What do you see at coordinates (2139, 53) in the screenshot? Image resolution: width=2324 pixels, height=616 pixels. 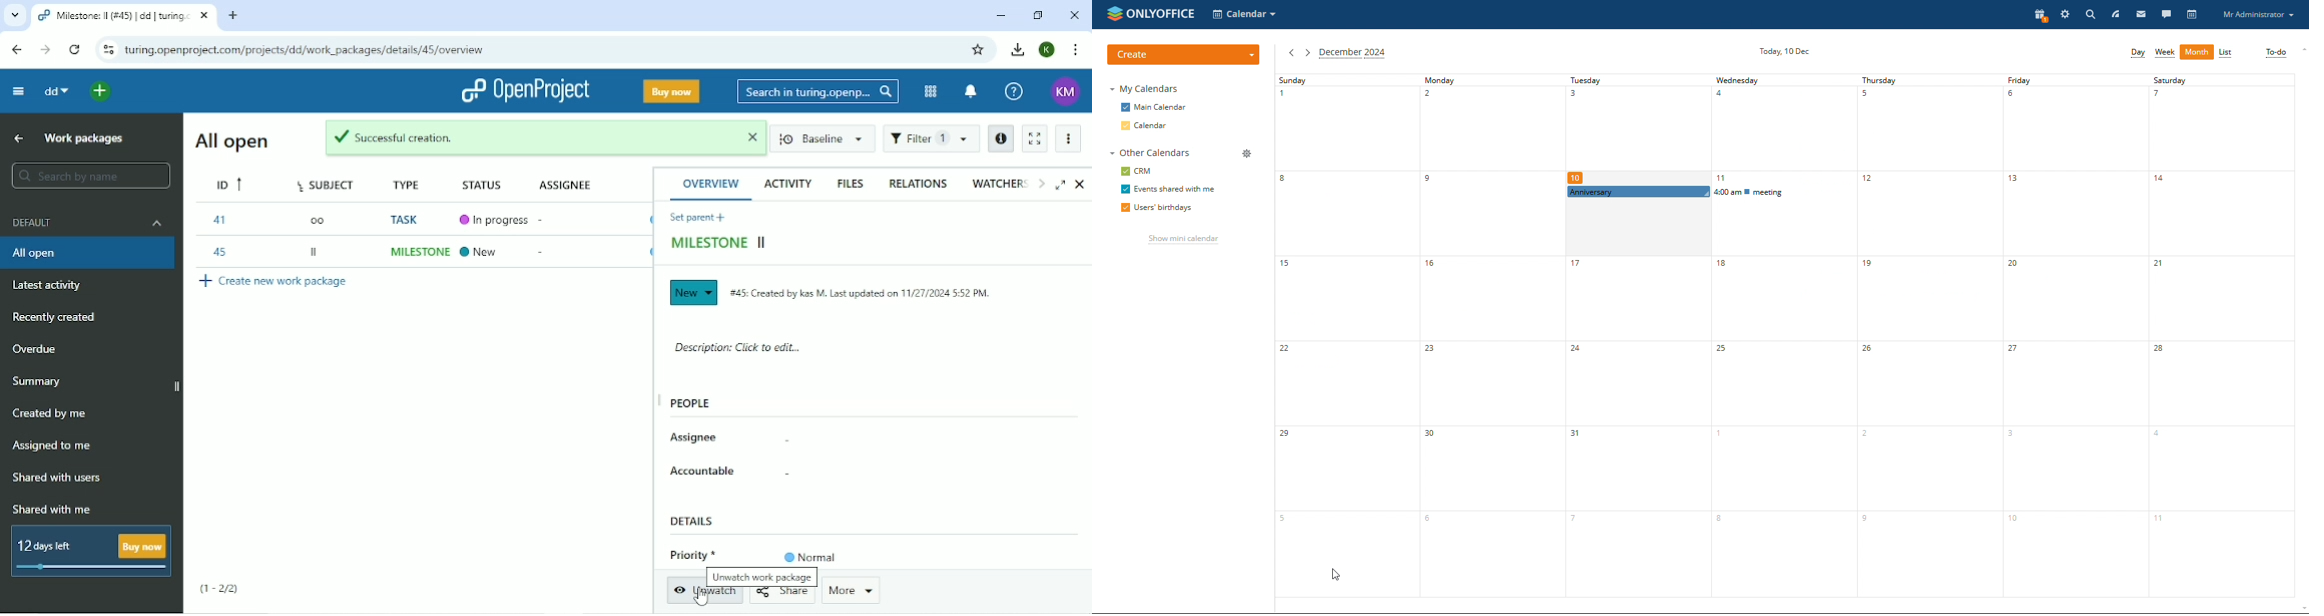 I see `day view` at bounding box center [2139, 53].